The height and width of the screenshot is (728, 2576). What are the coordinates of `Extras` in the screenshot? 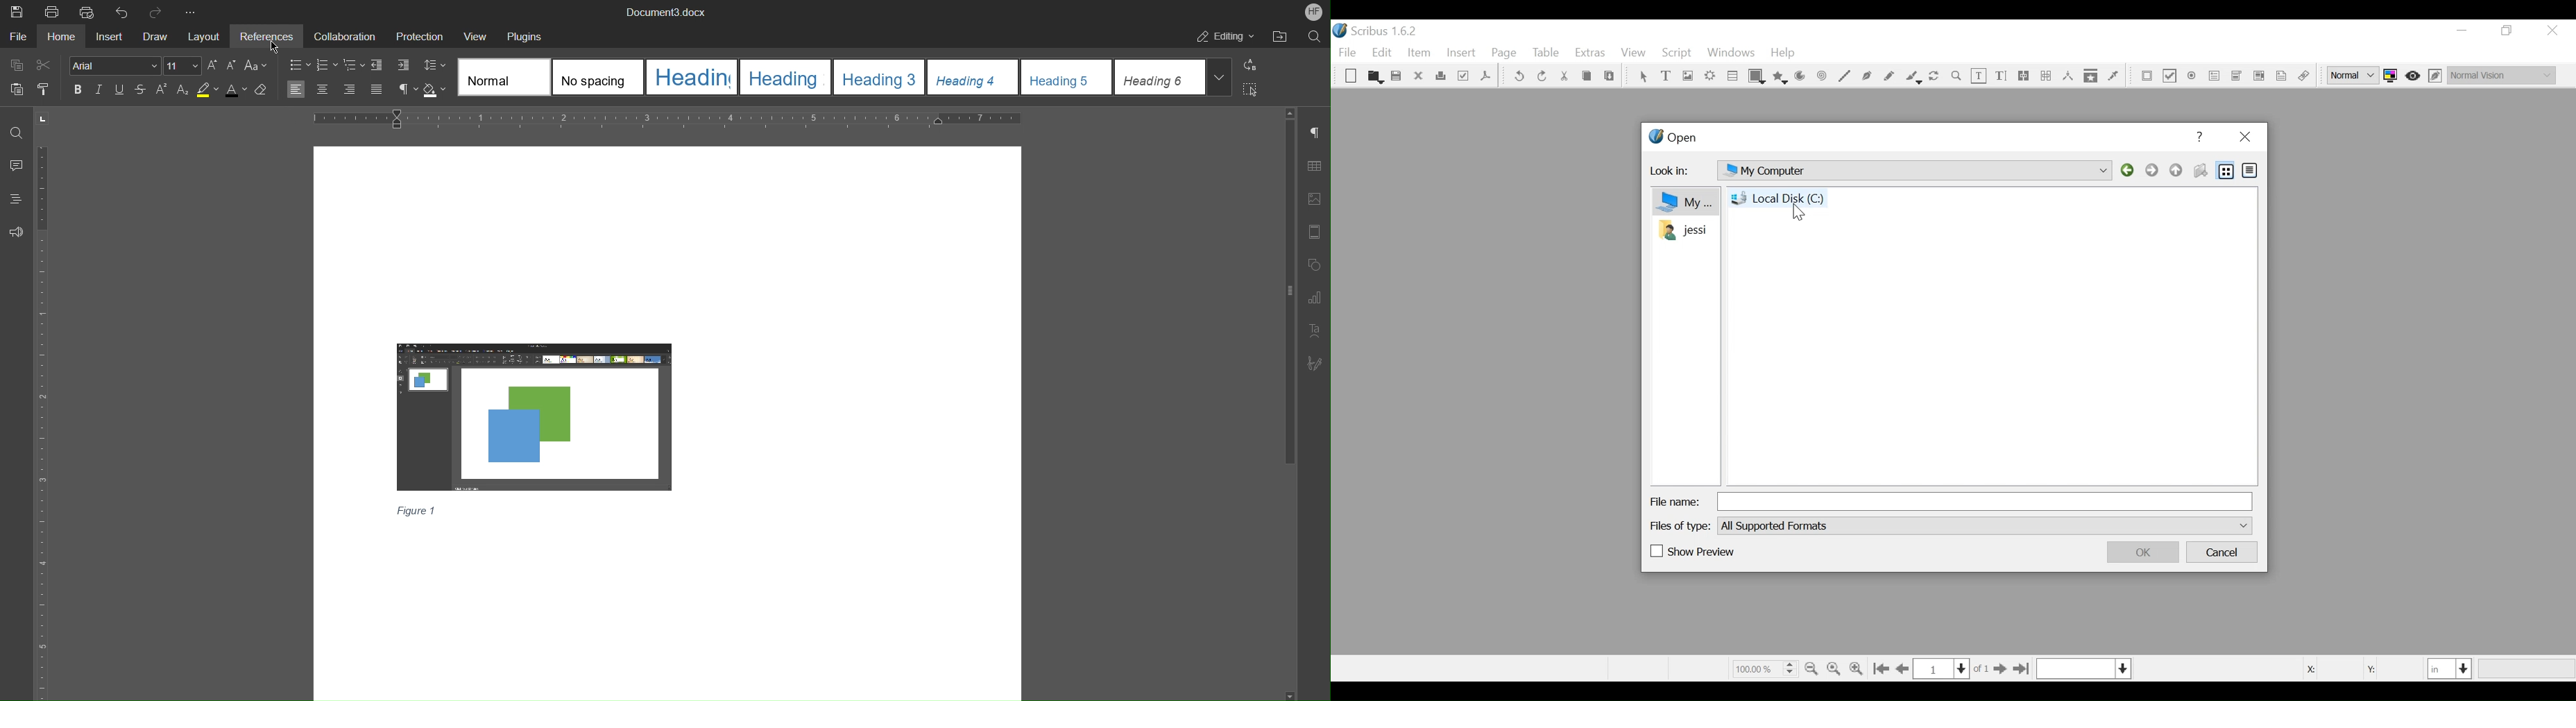 It's located at (1590, 54).